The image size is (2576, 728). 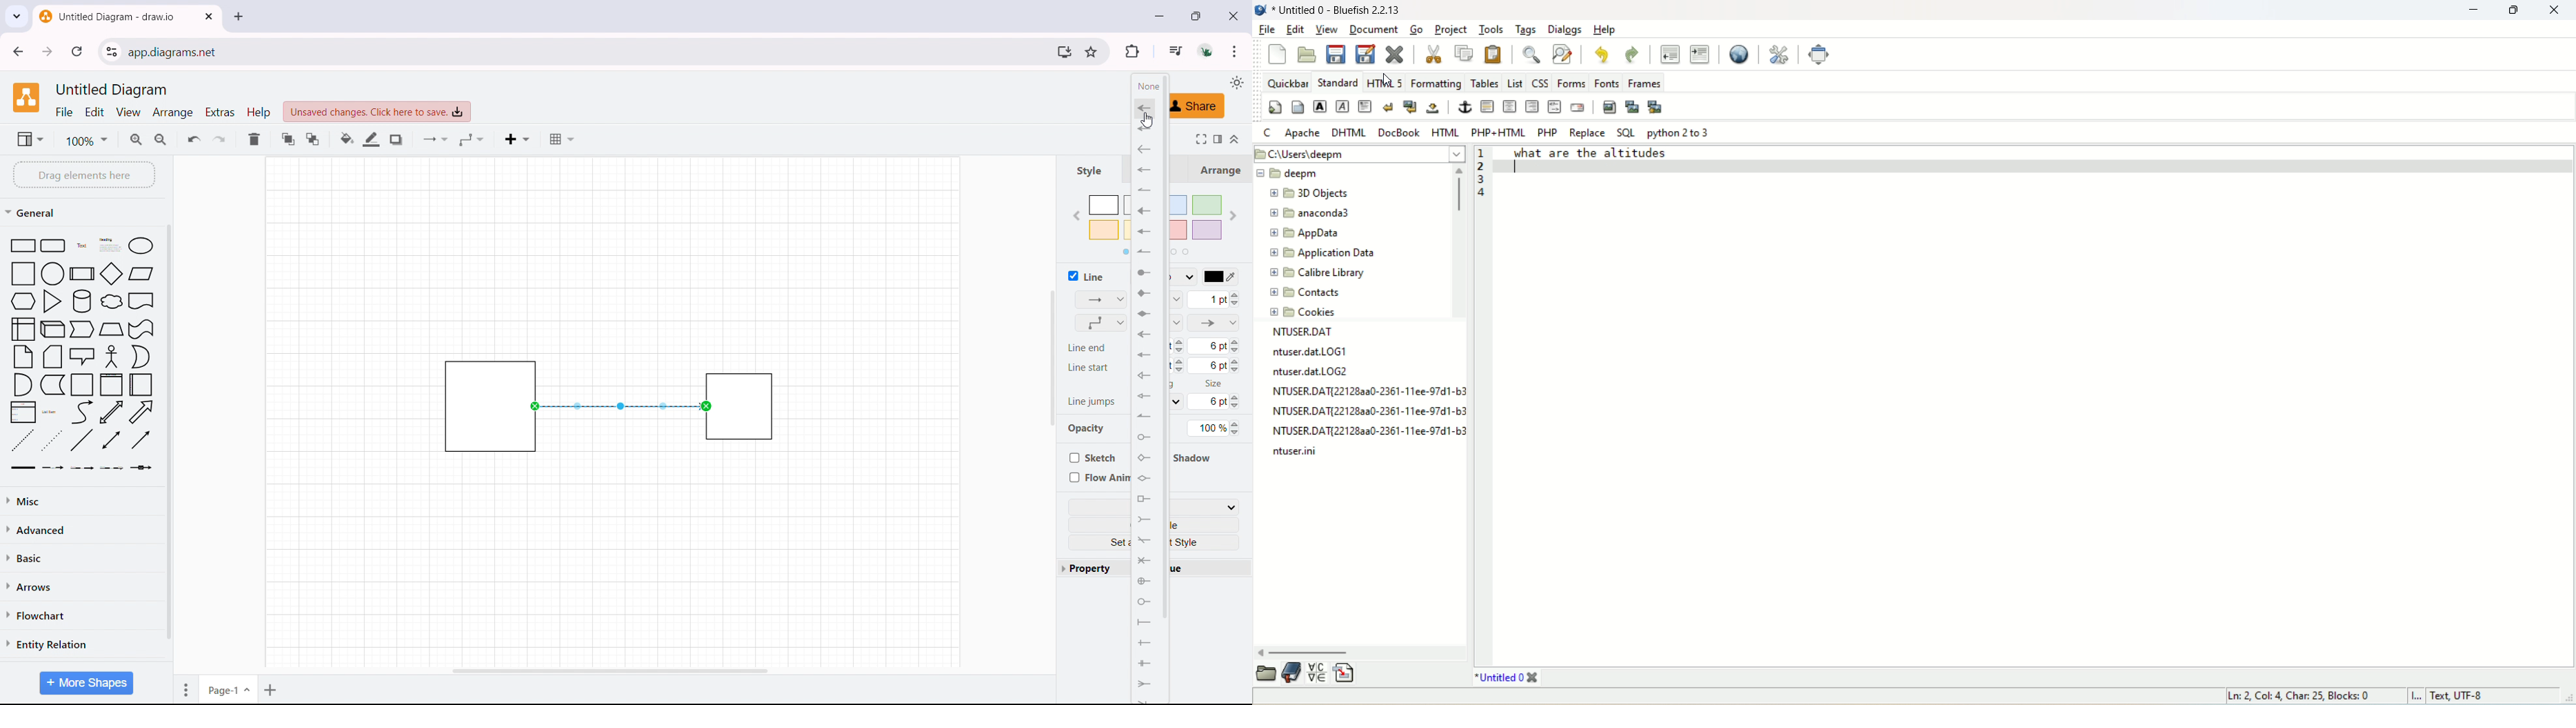 What do you see at coordinates (95, 112) in the screenshot?
I see `edit` at bounding box center [95, 112].